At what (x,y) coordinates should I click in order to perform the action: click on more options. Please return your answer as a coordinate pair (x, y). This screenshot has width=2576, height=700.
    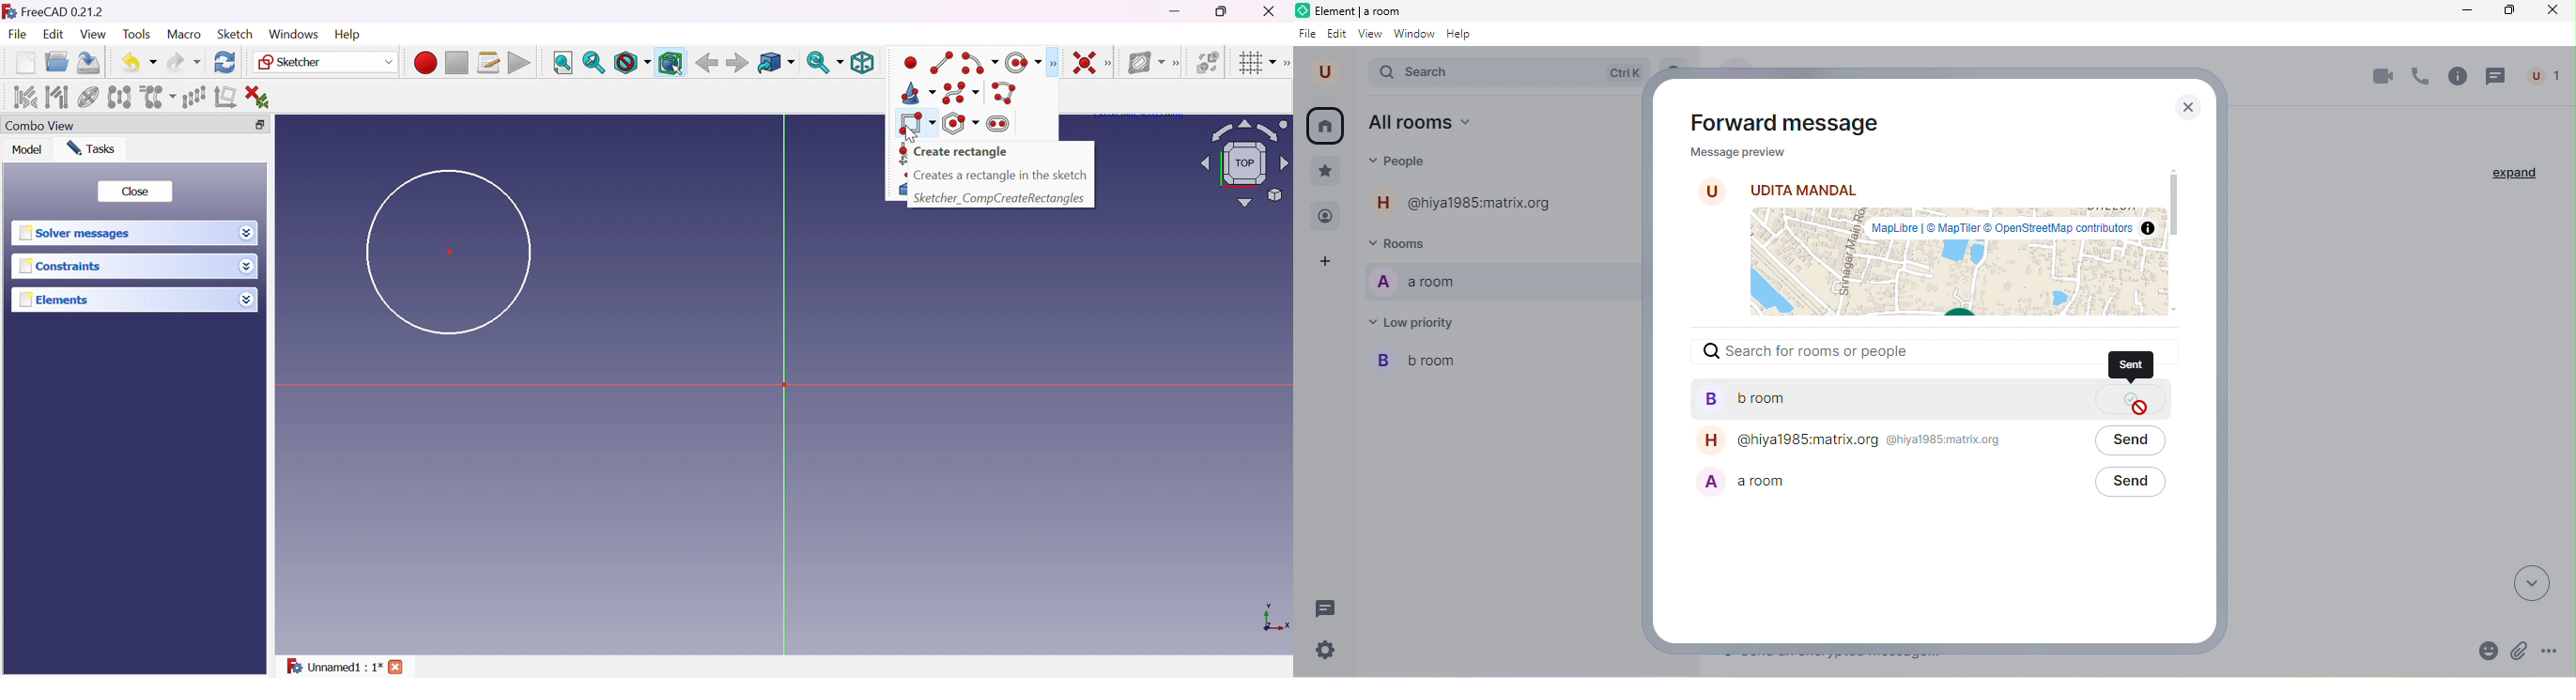
    Looking at the image, I should click on (2557, 652).